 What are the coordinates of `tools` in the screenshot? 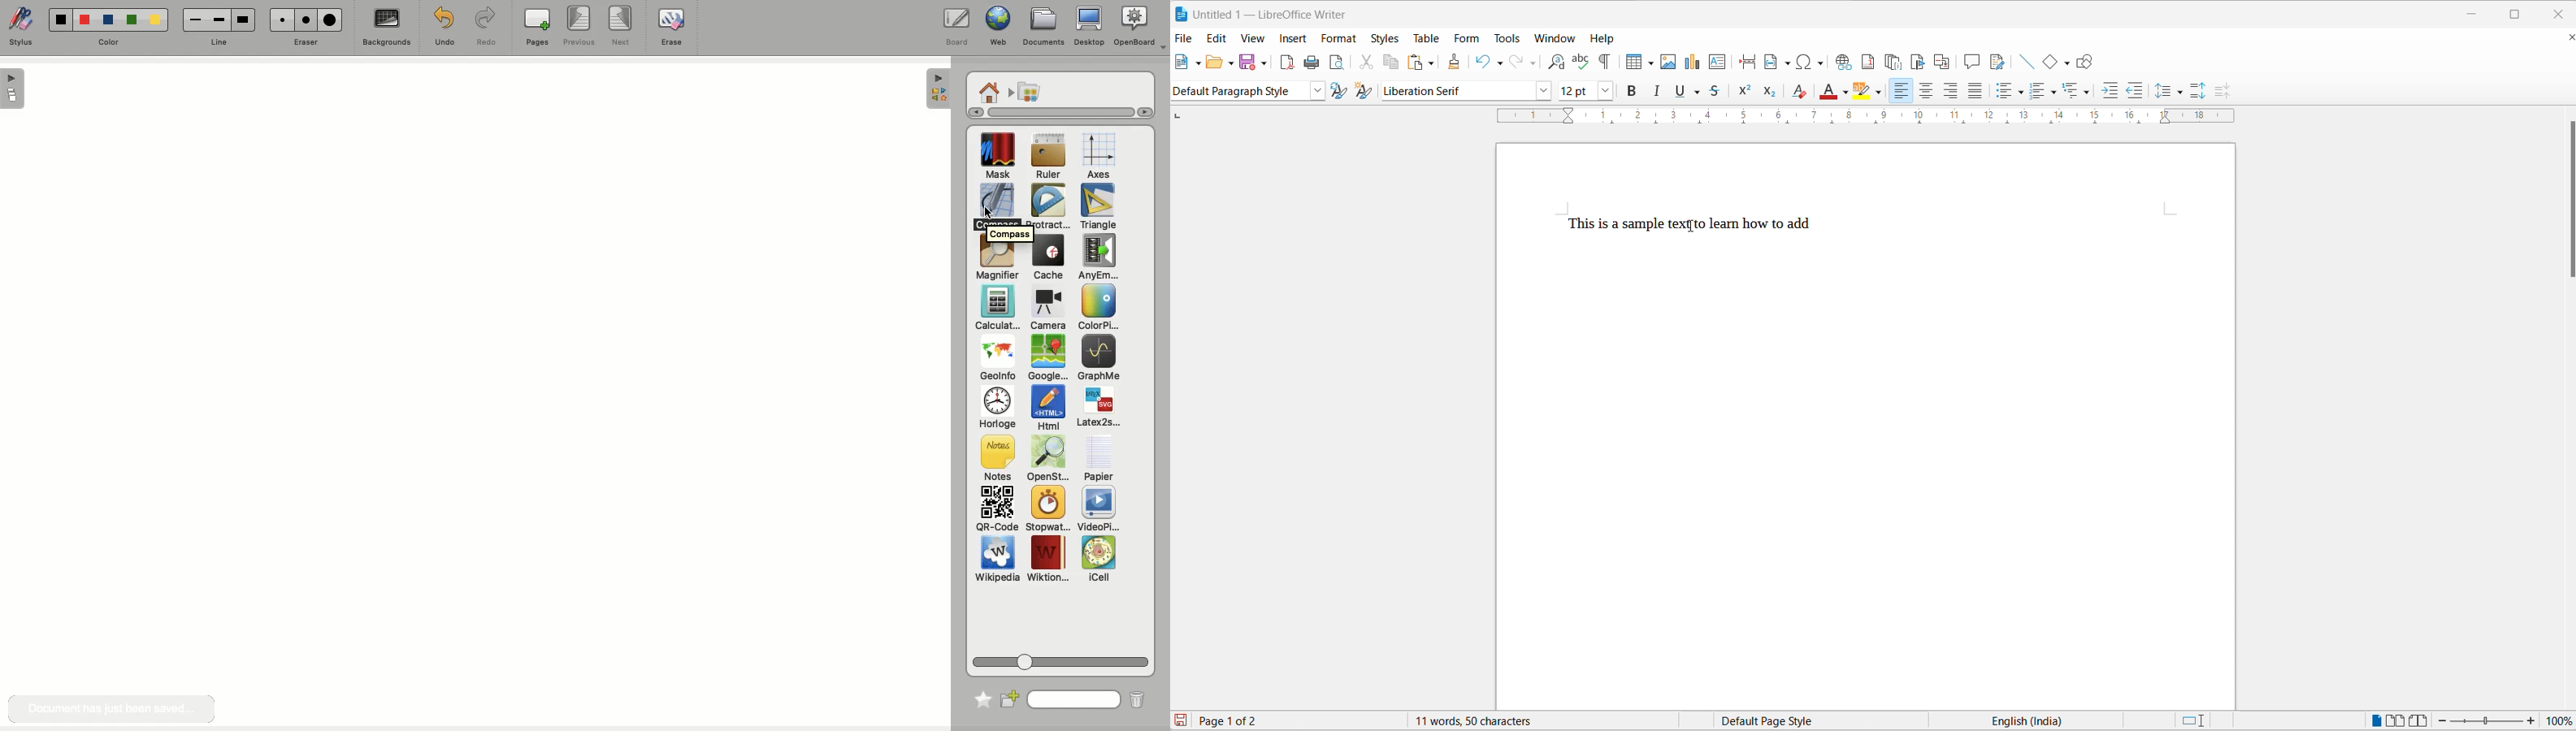 It's located at (1508, 37).